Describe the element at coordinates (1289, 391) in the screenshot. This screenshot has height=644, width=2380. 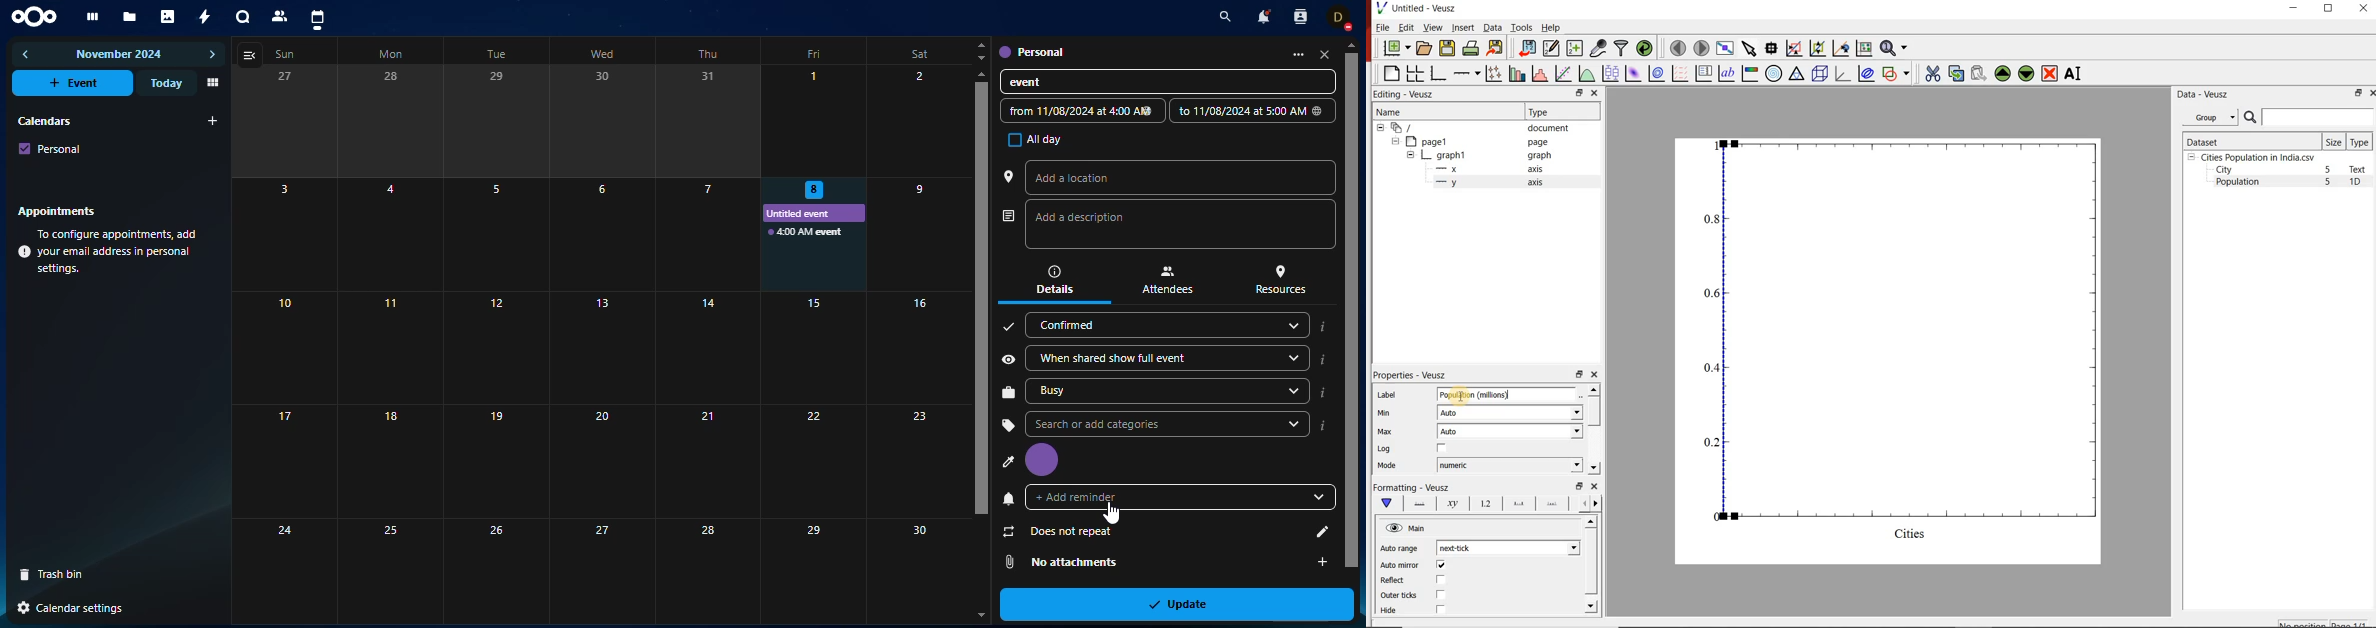
I see `drop down` at that location.